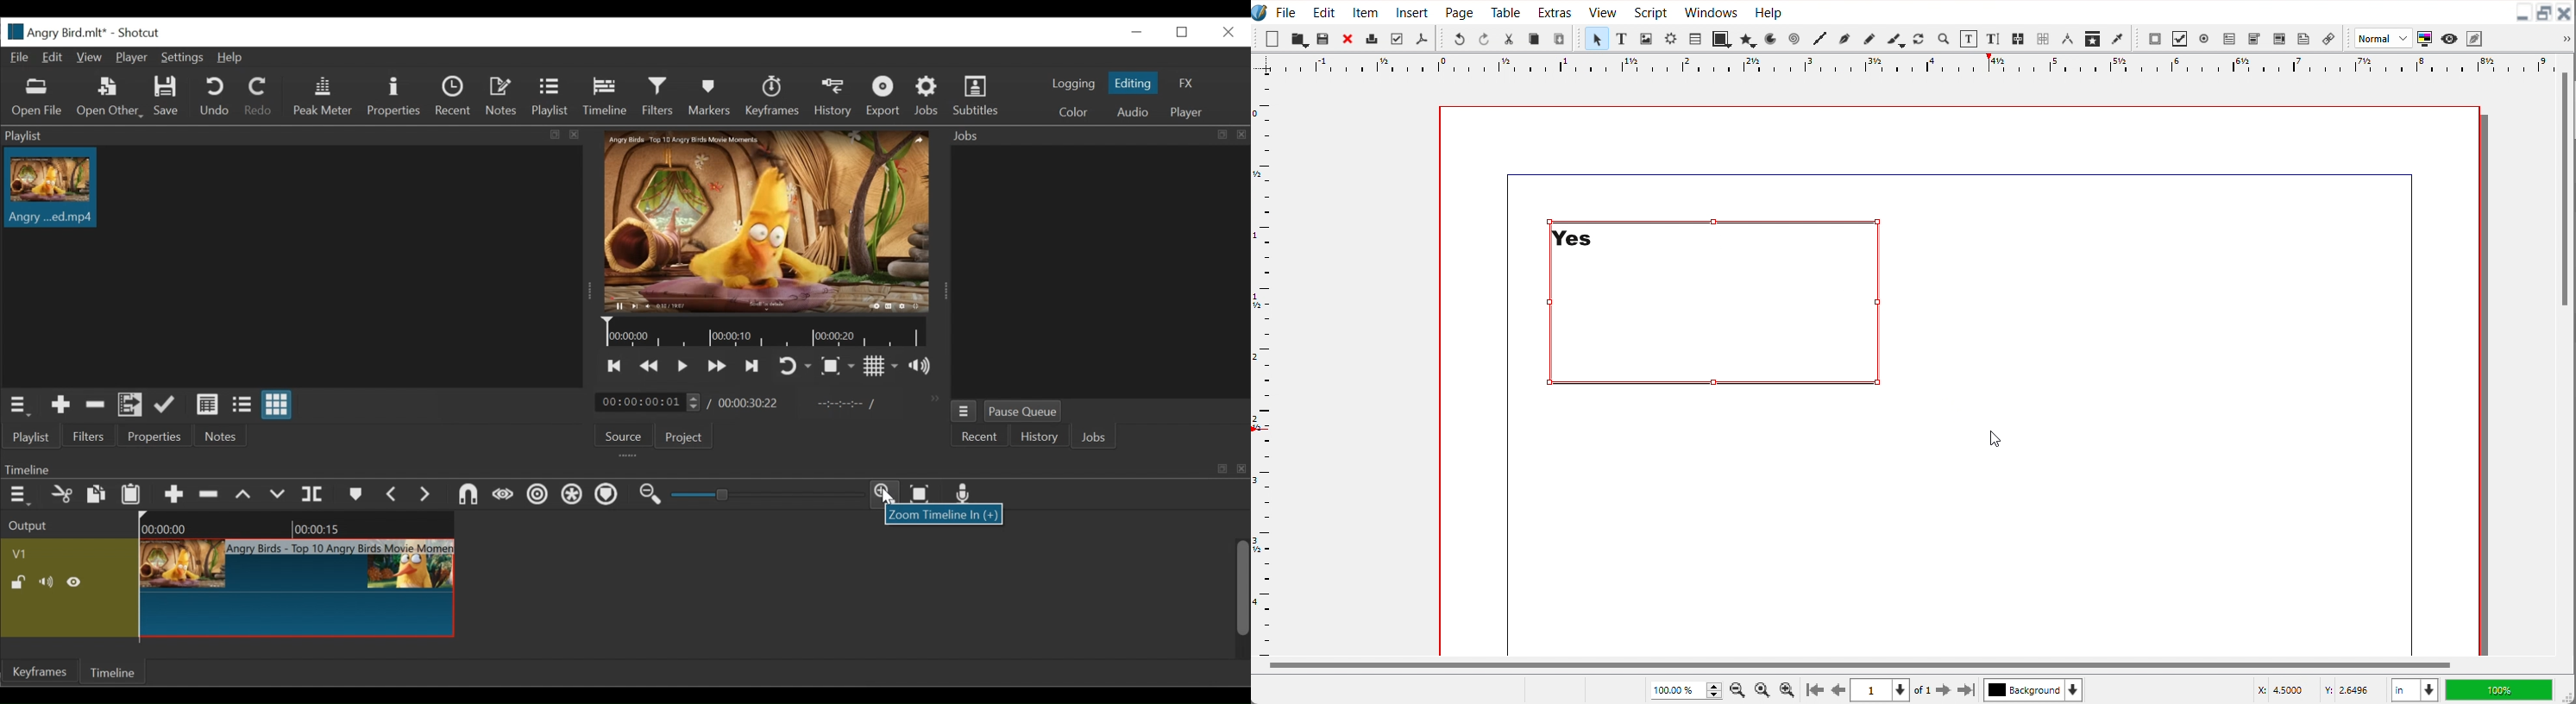  What do you see at coordinates (1459, 38) in the screenshot?
I see `Undo` at bounding box center [1459, 38].